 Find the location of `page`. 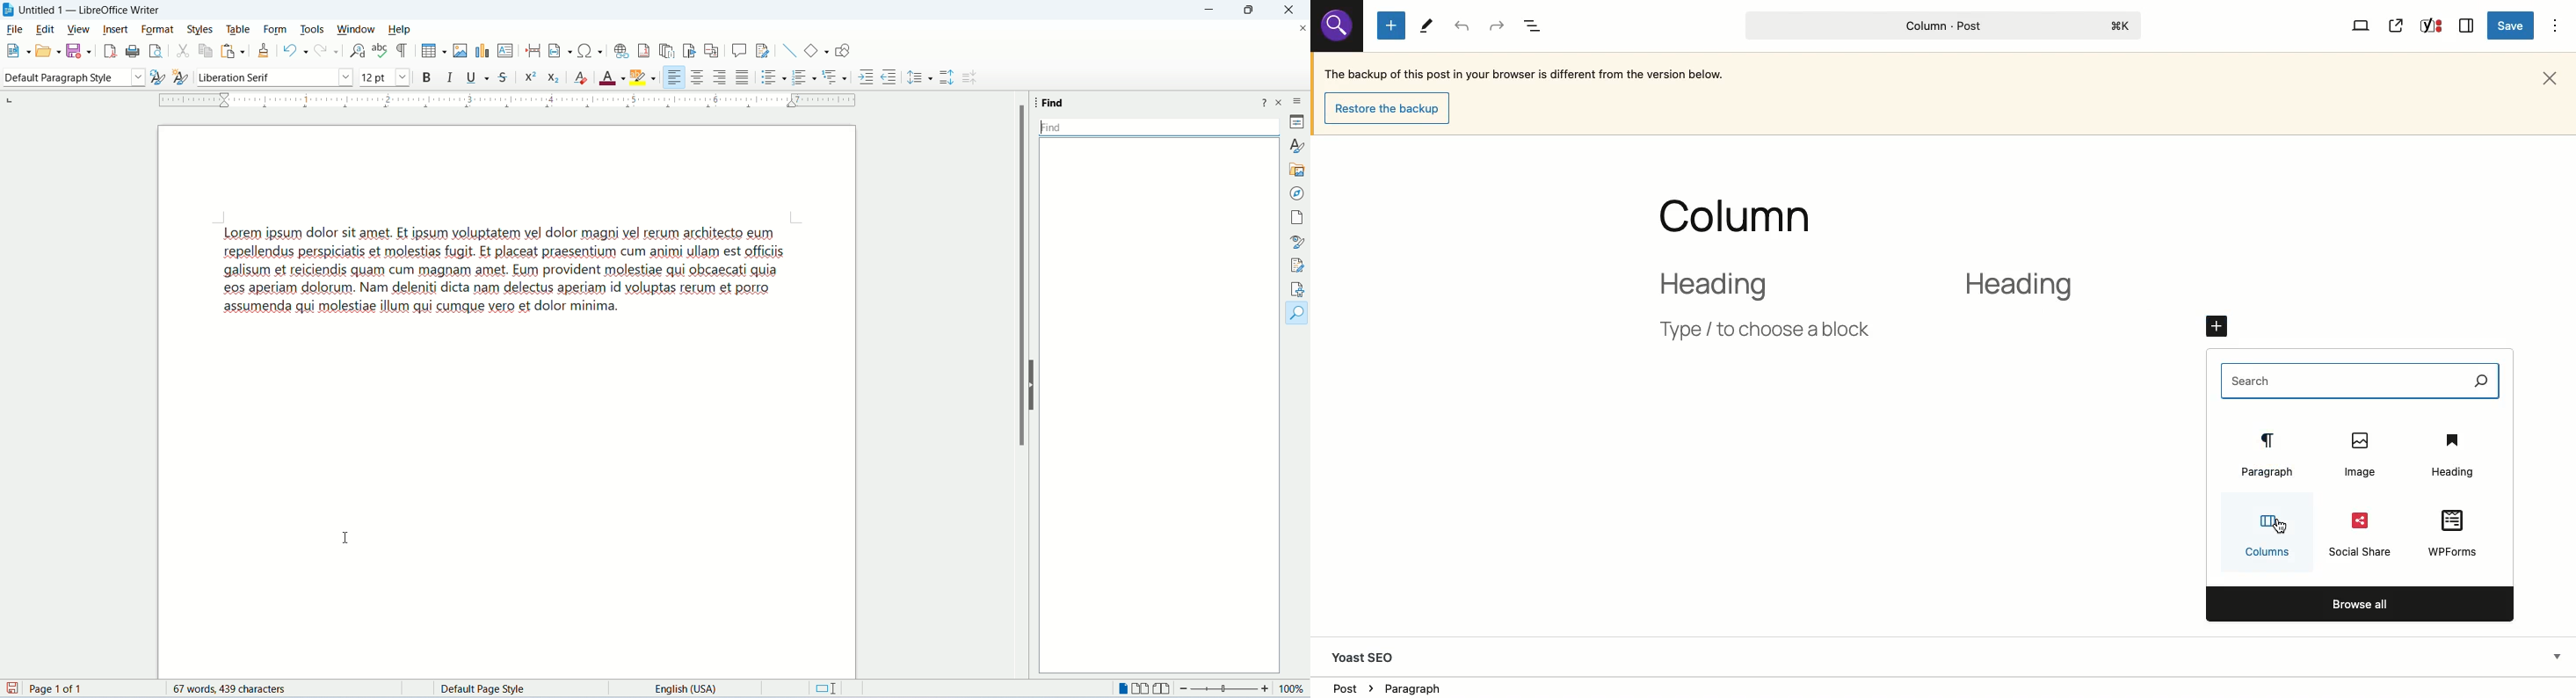

page is located at coordinates (1295, 217).